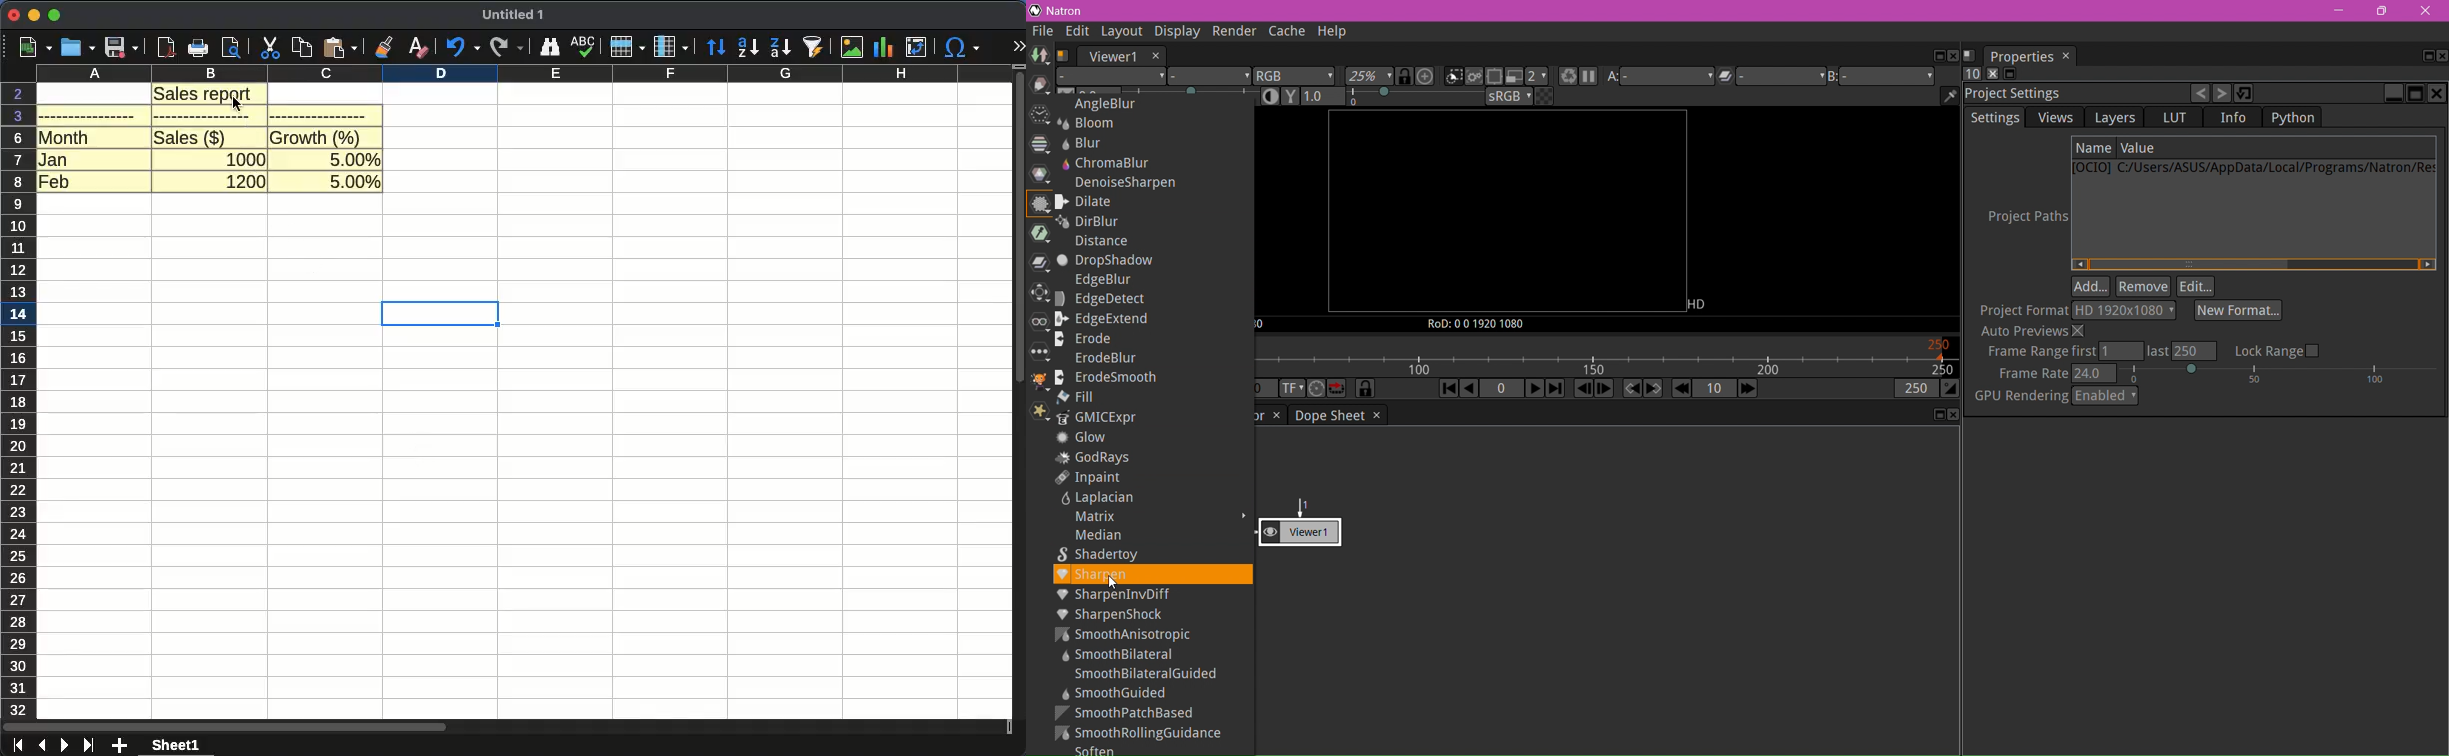  I want to click on undo, so click(461, 47).